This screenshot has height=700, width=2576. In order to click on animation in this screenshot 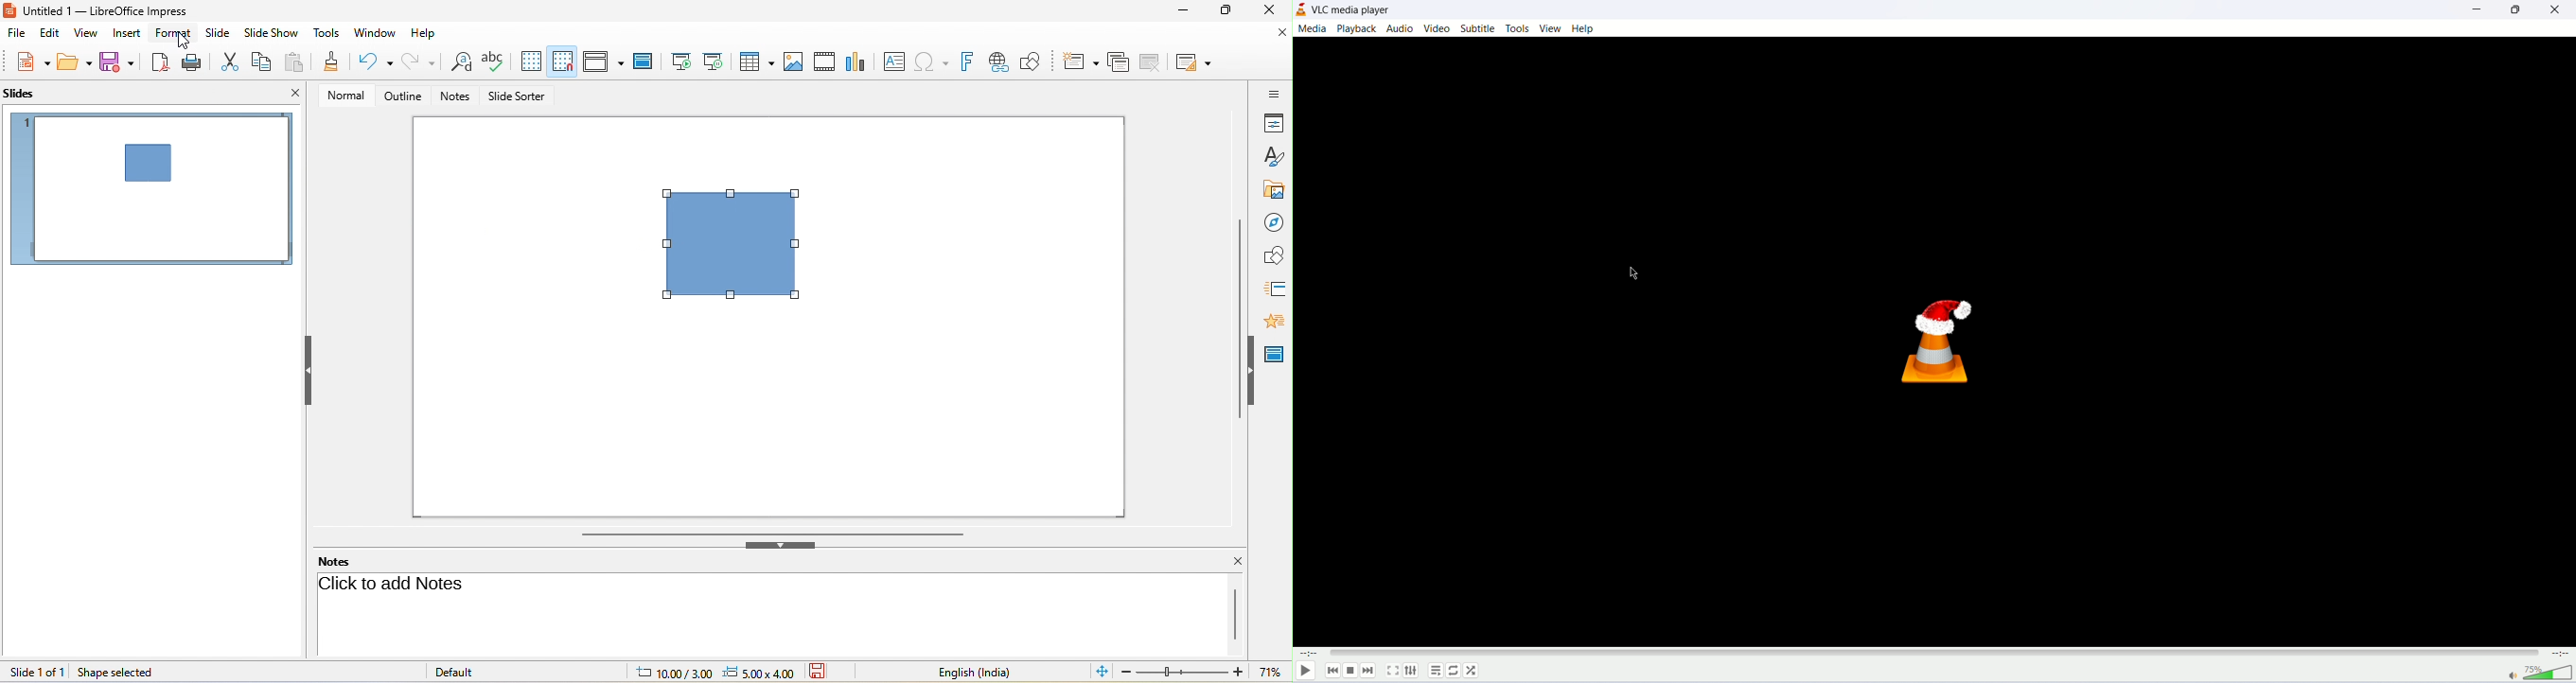, I will do `click(1279, 321)`.